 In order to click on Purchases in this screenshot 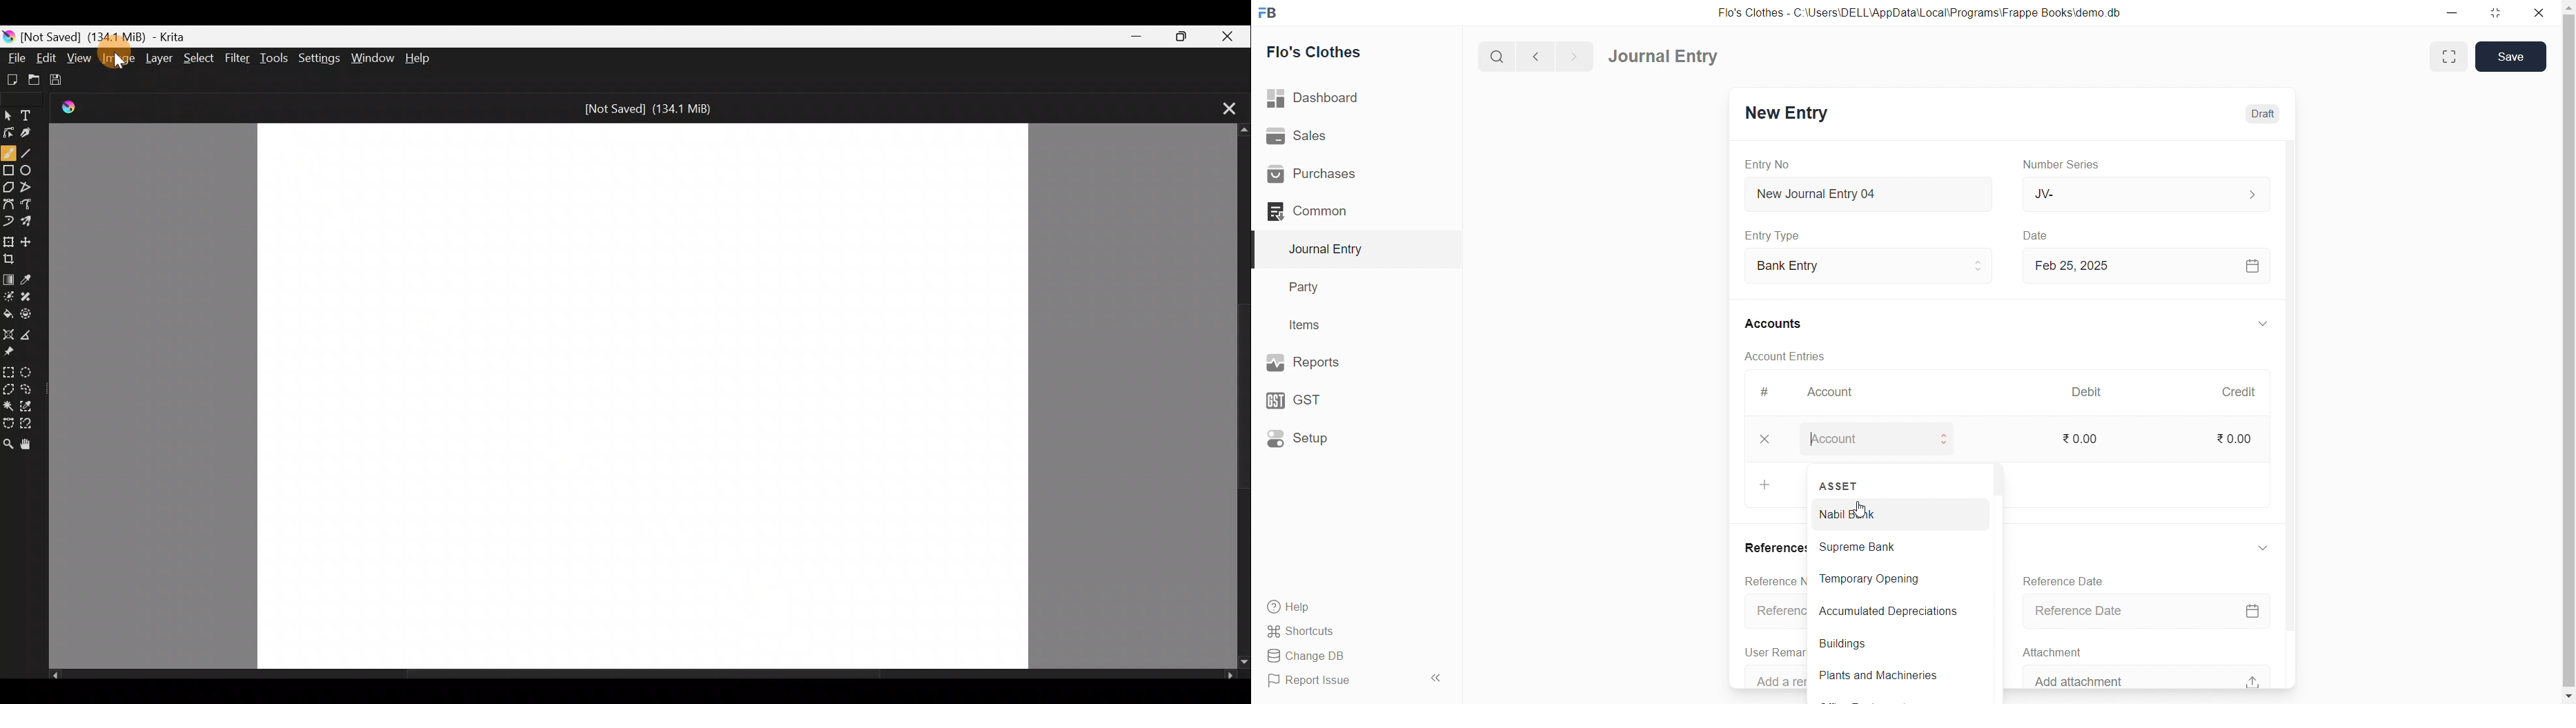, I will do `click(1350, 175)`.